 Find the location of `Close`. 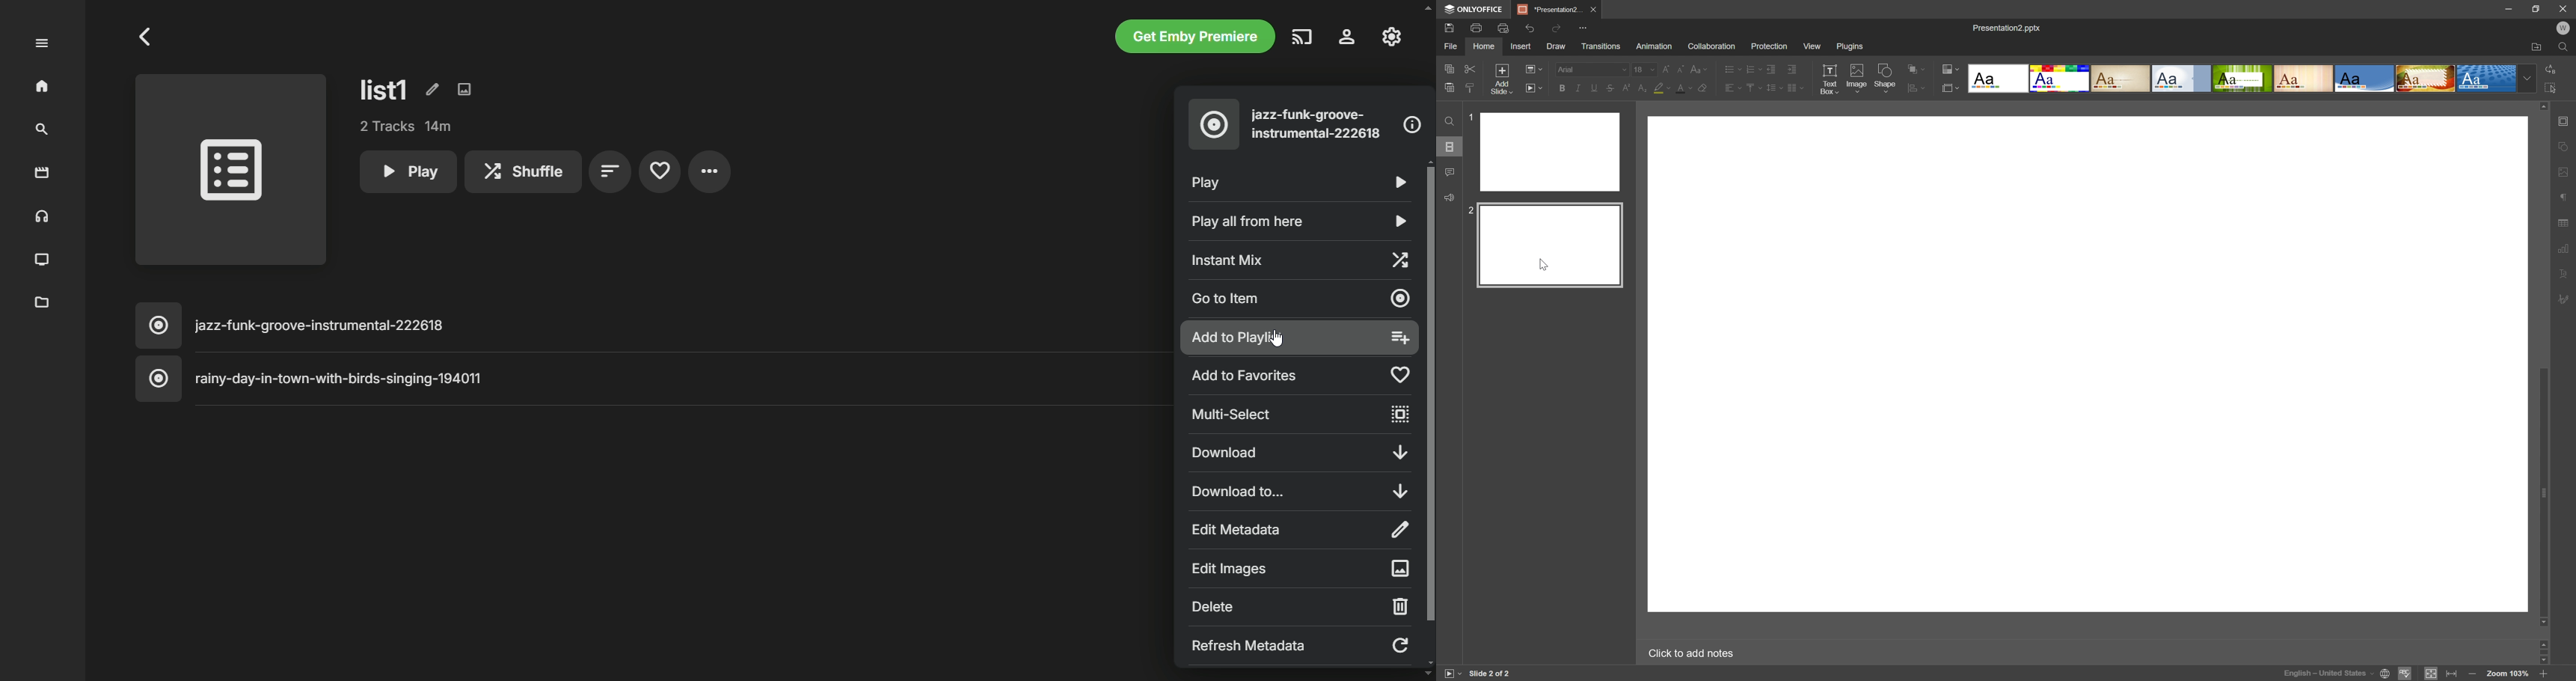

Close is located at coordinates (1592, 8).